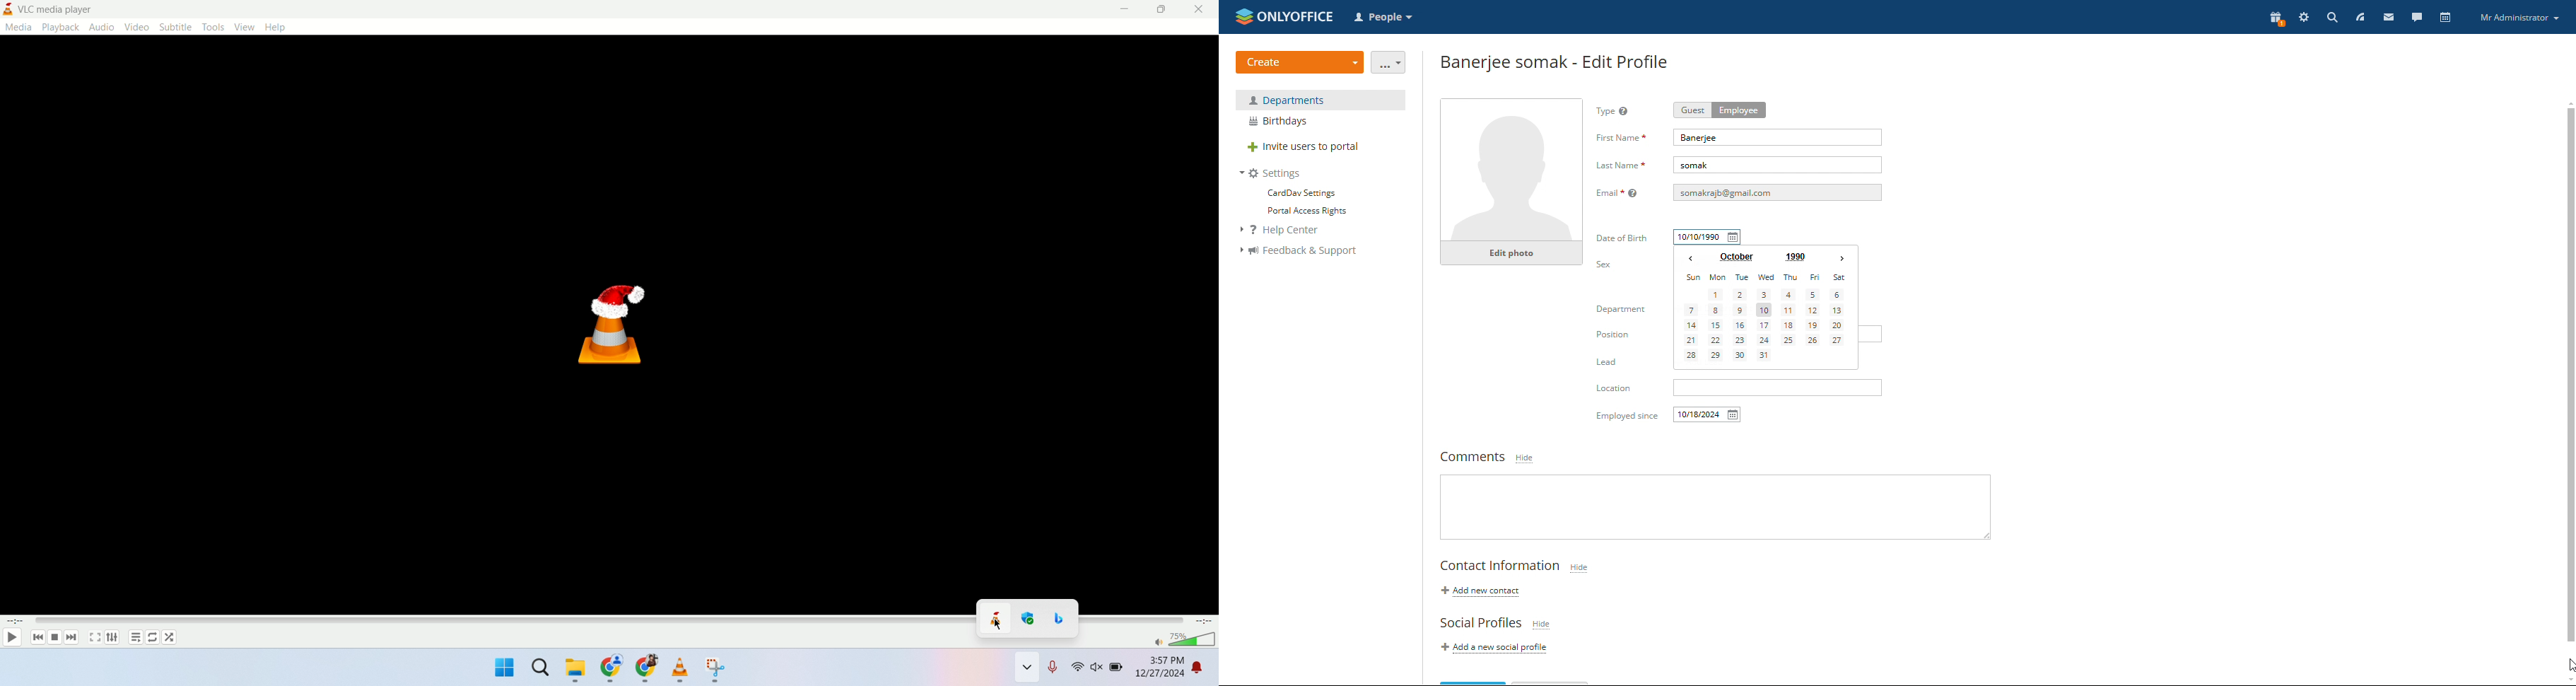  I want to click on toggle loop, so click(153, 637).